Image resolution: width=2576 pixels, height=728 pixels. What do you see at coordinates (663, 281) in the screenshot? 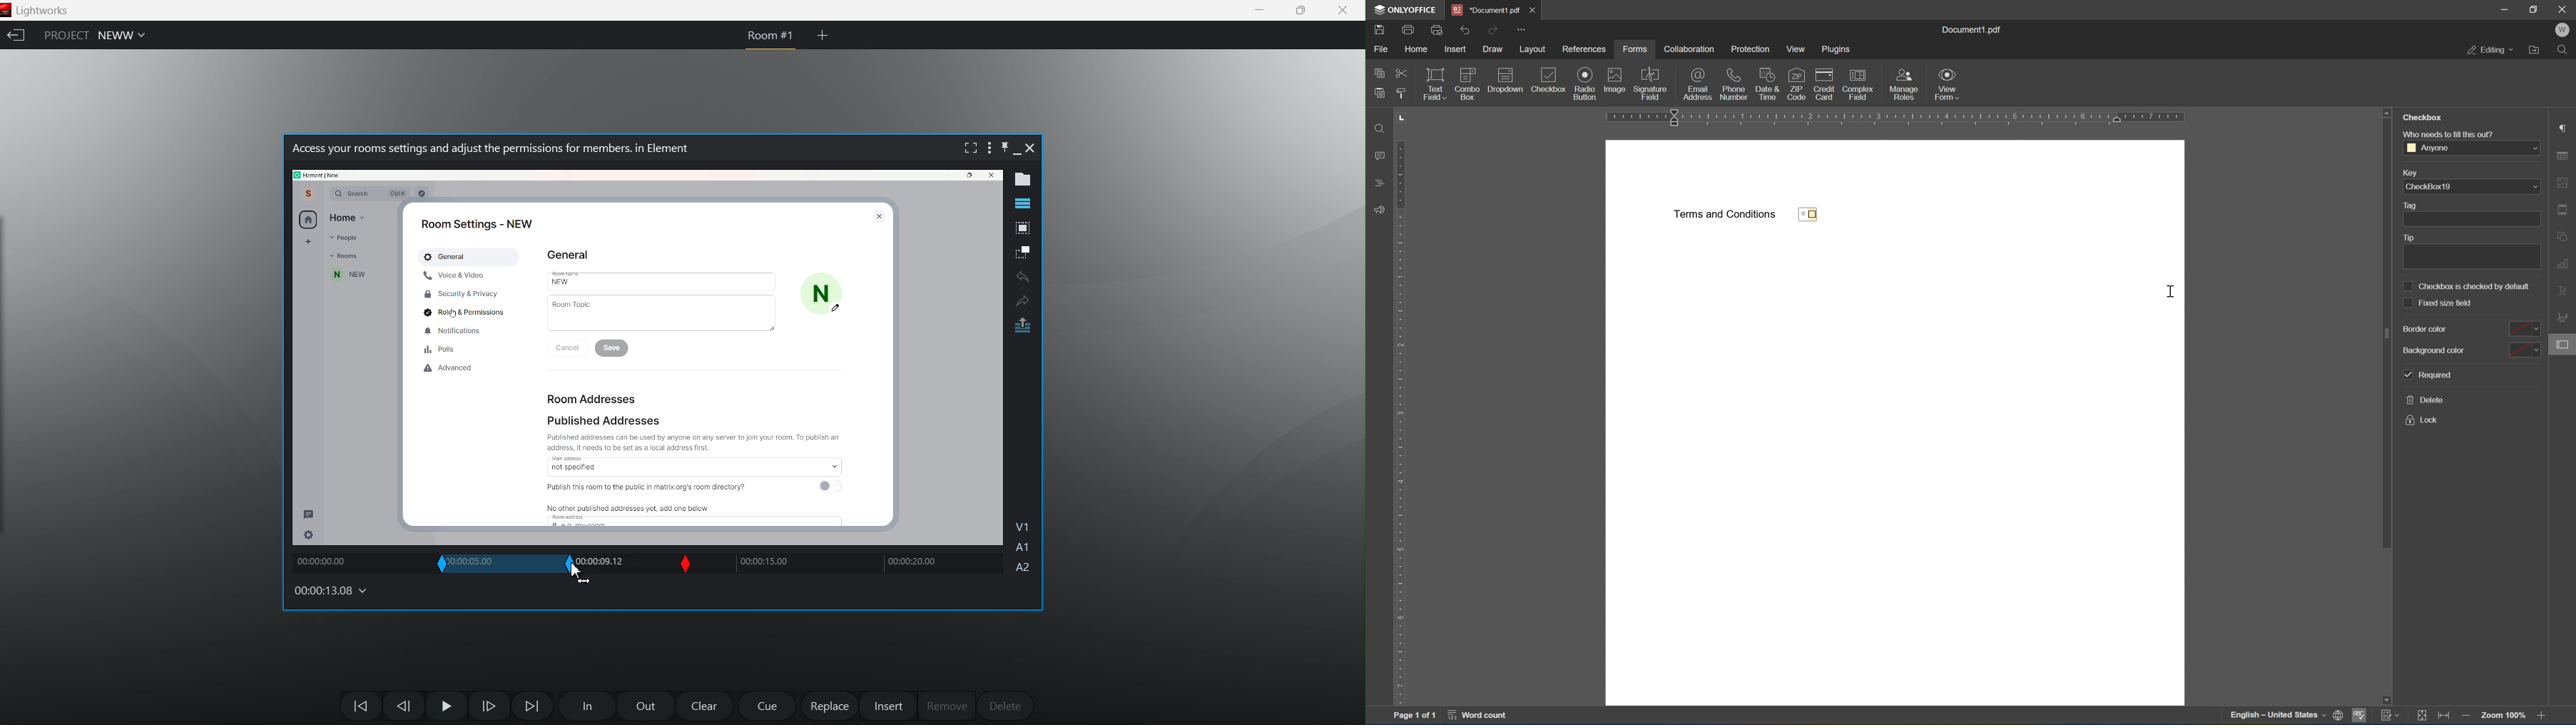
I see `New` at bounding box center [663, 281].